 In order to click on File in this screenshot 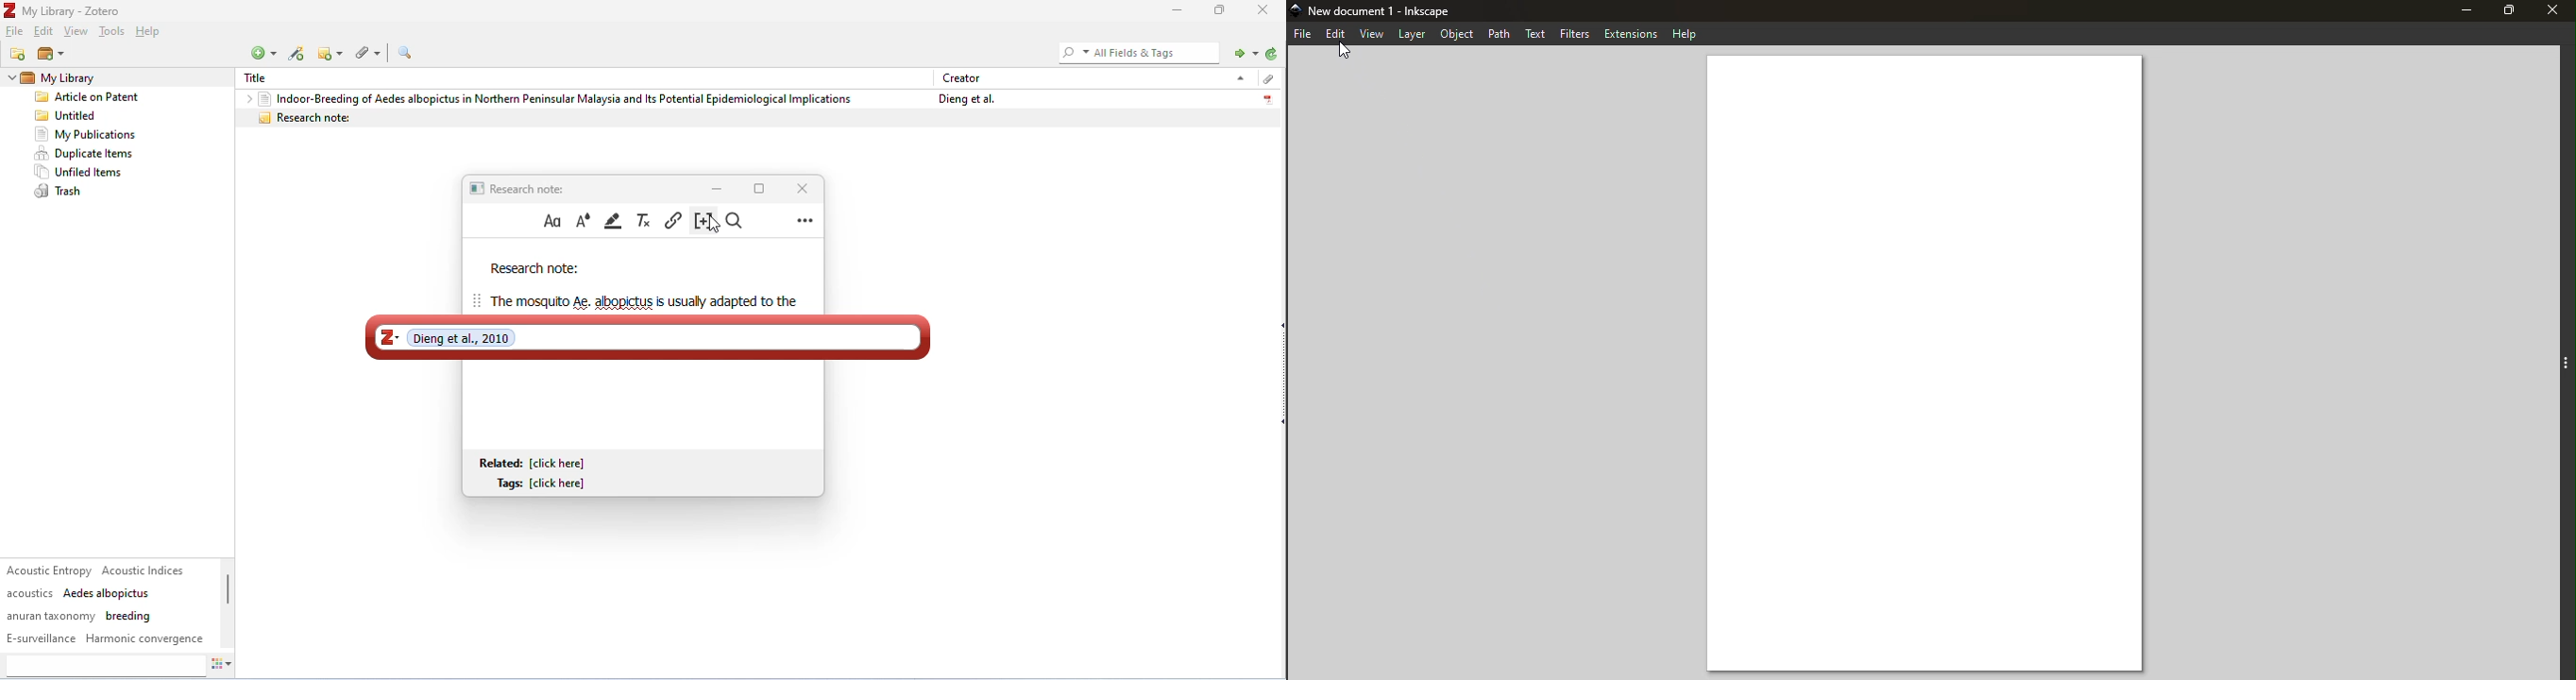, I will do `click(1304, 35)`.